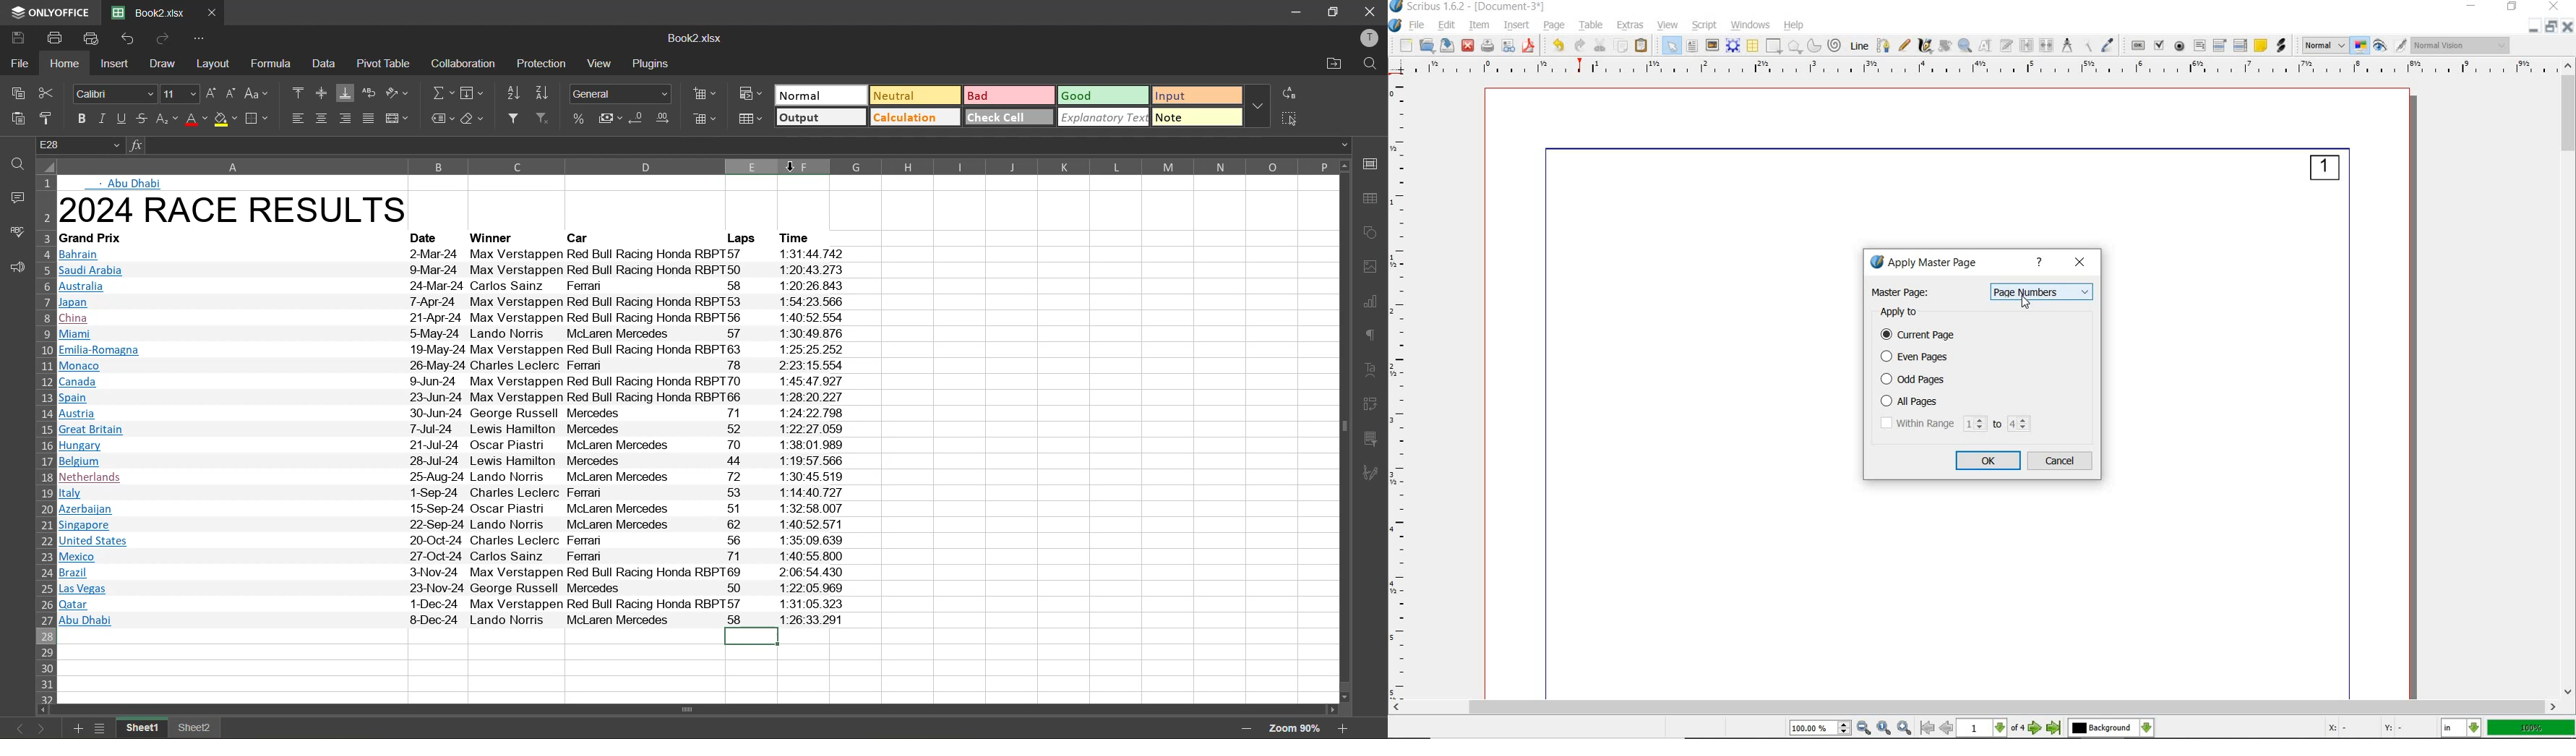 The width and height of the screenshot is (2576, 756). What do you see at coordinates (1919, 379) in the screenshot?
I see `odd pages` at bounding box center [1919, 379].